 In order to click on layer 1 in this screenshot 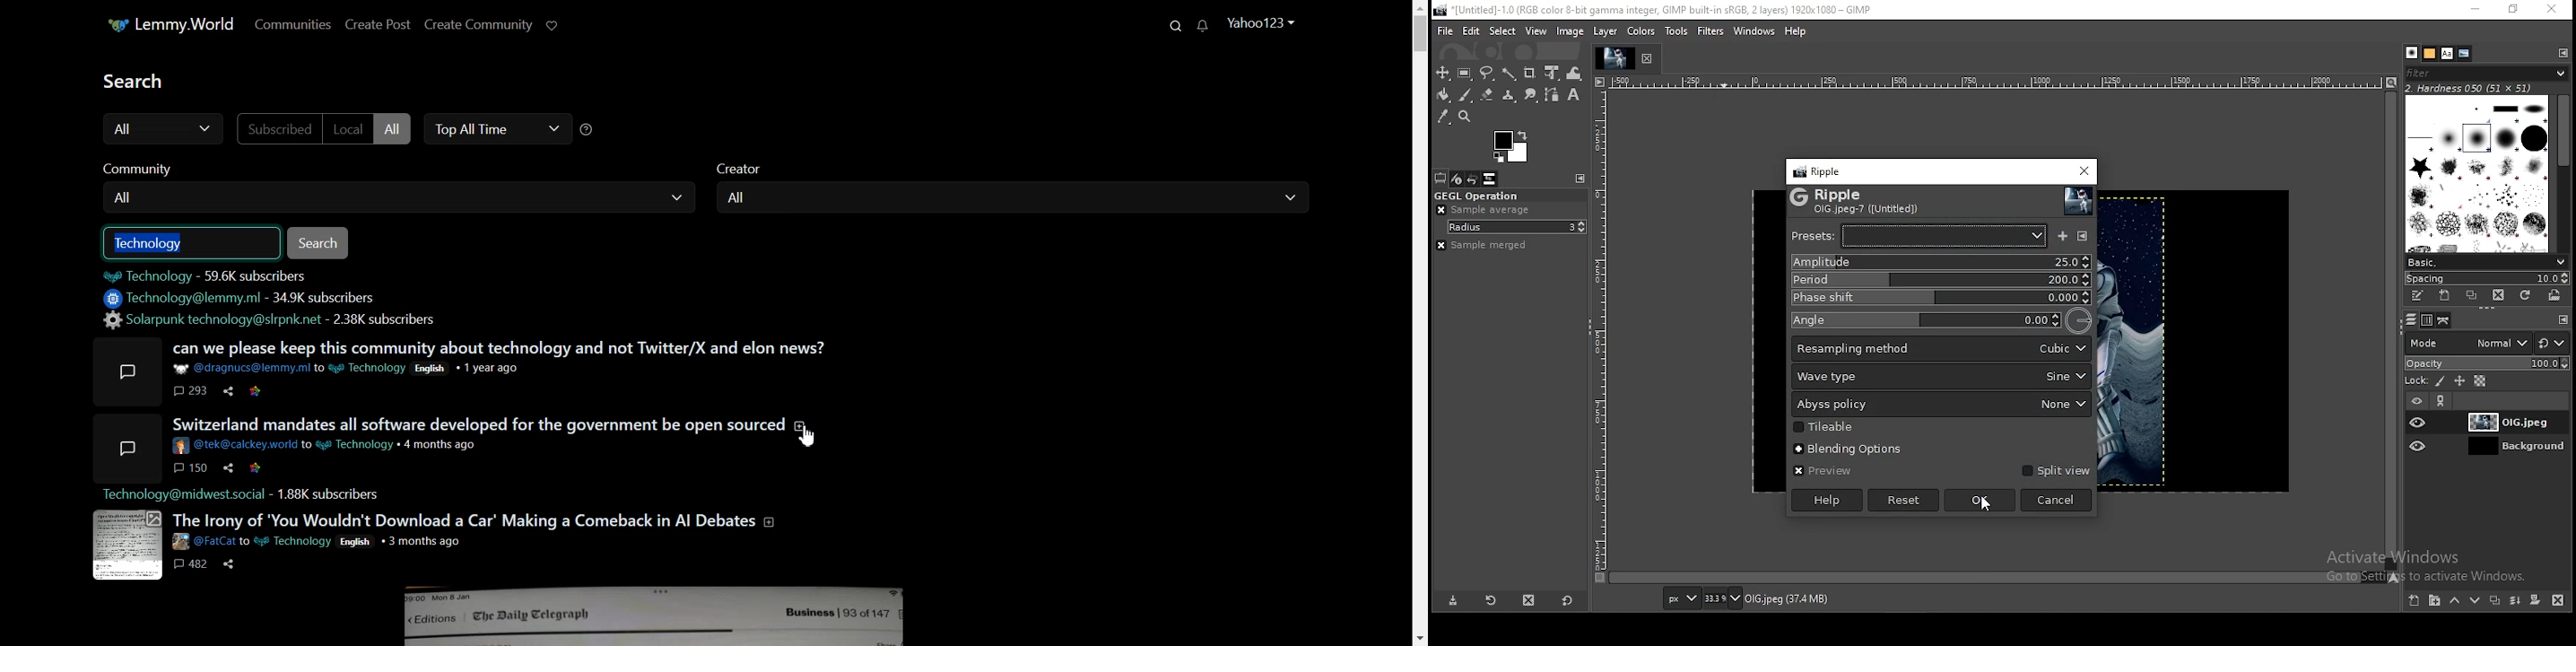, I will do `click(2501, 446)`.